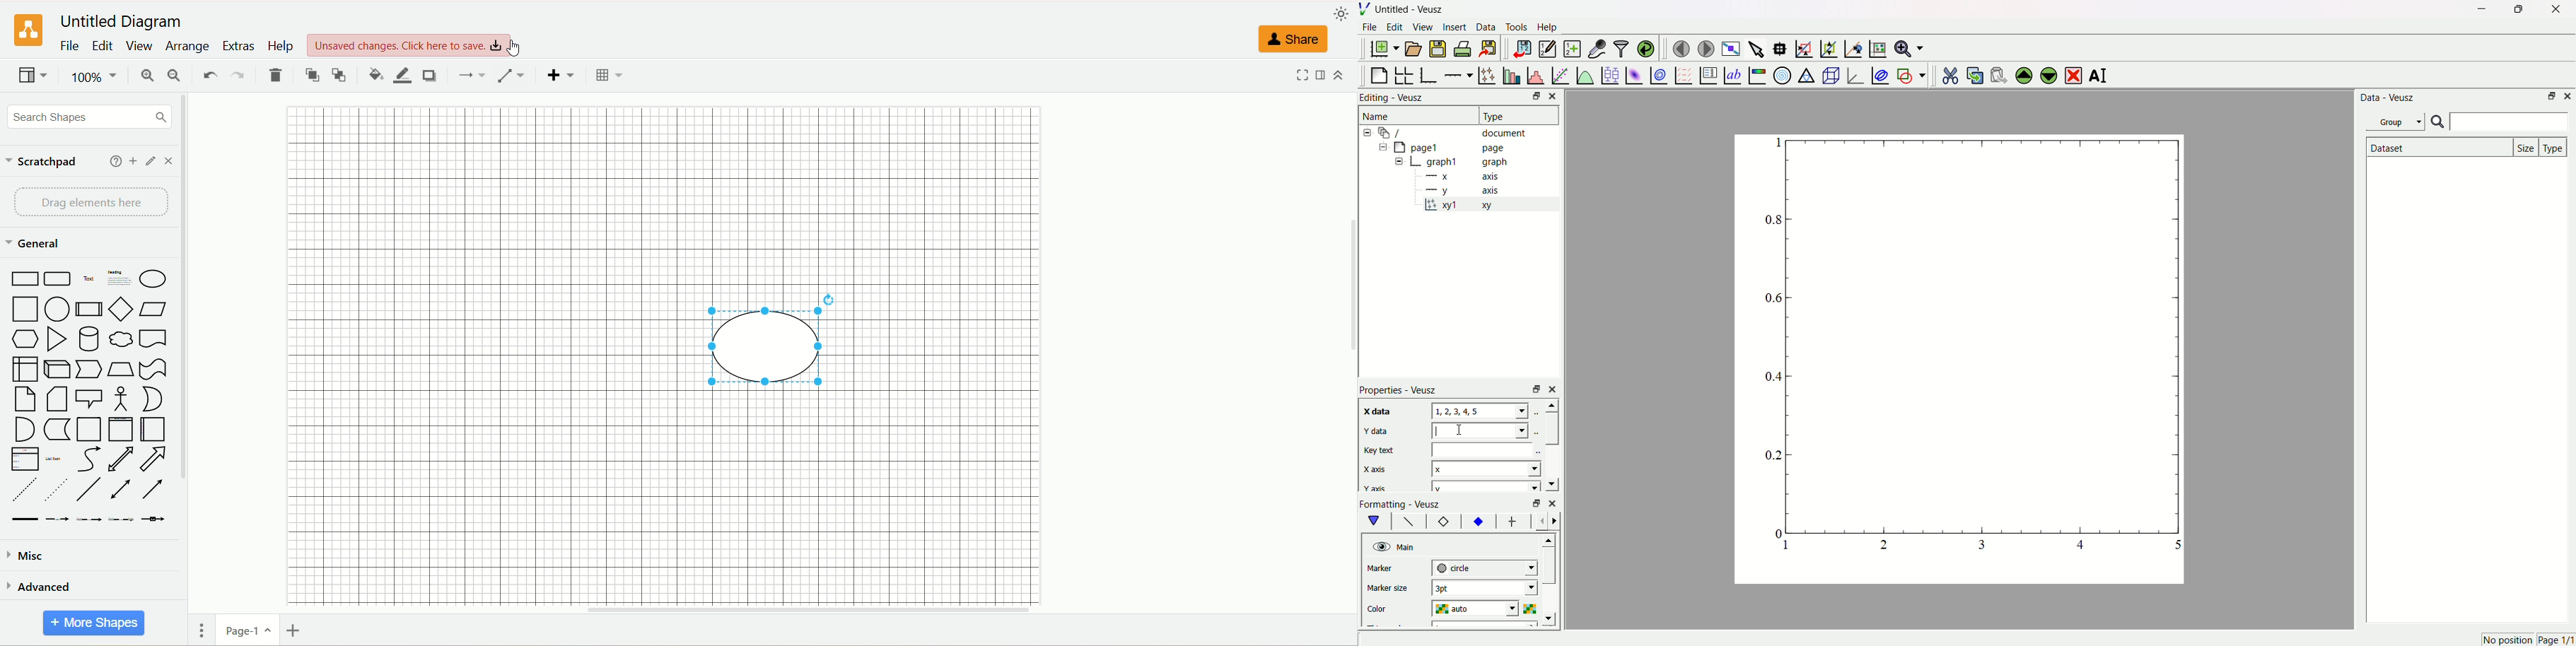 The width and height of the screenshot is (2576, 672). What do you see at coordinates (1547, 50) in the screenshot?
I see `edit and entry new datasets` at bounding box center [1547, 50].